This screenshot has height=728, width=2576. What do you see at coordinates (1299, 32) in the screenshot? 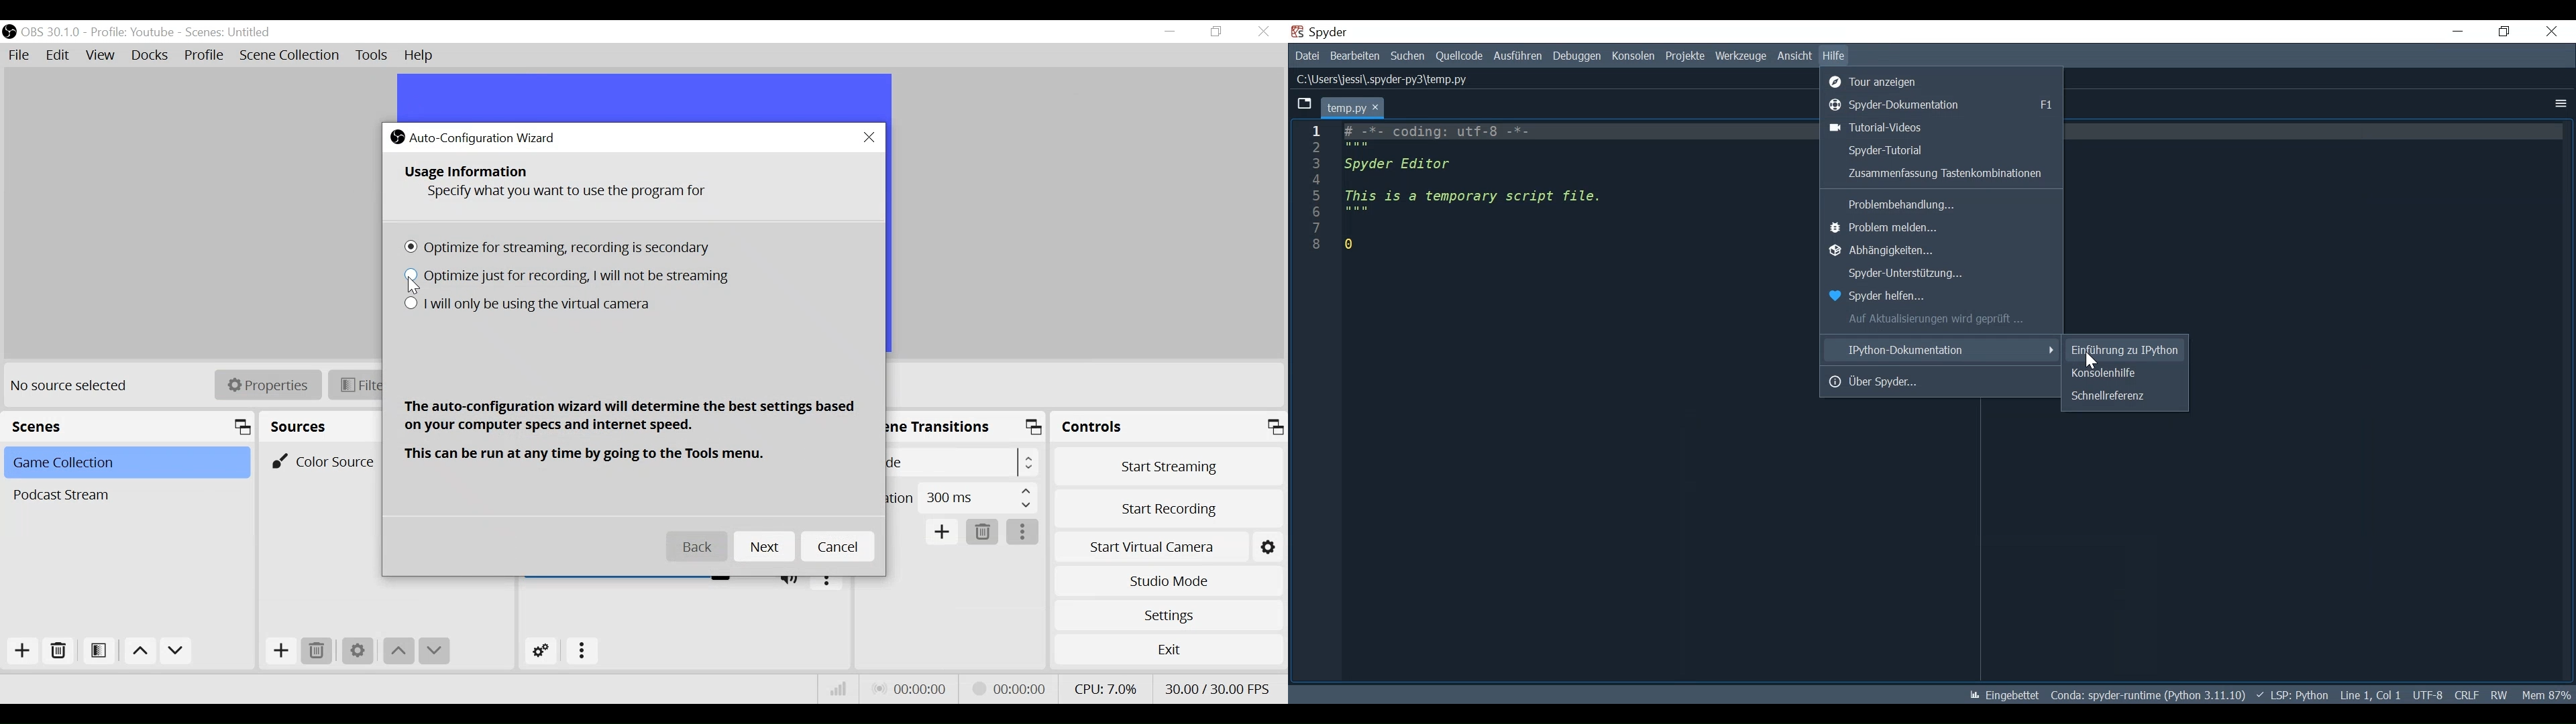
I see `Spyder Desktop Icon` at bounding box center [1299, 32].